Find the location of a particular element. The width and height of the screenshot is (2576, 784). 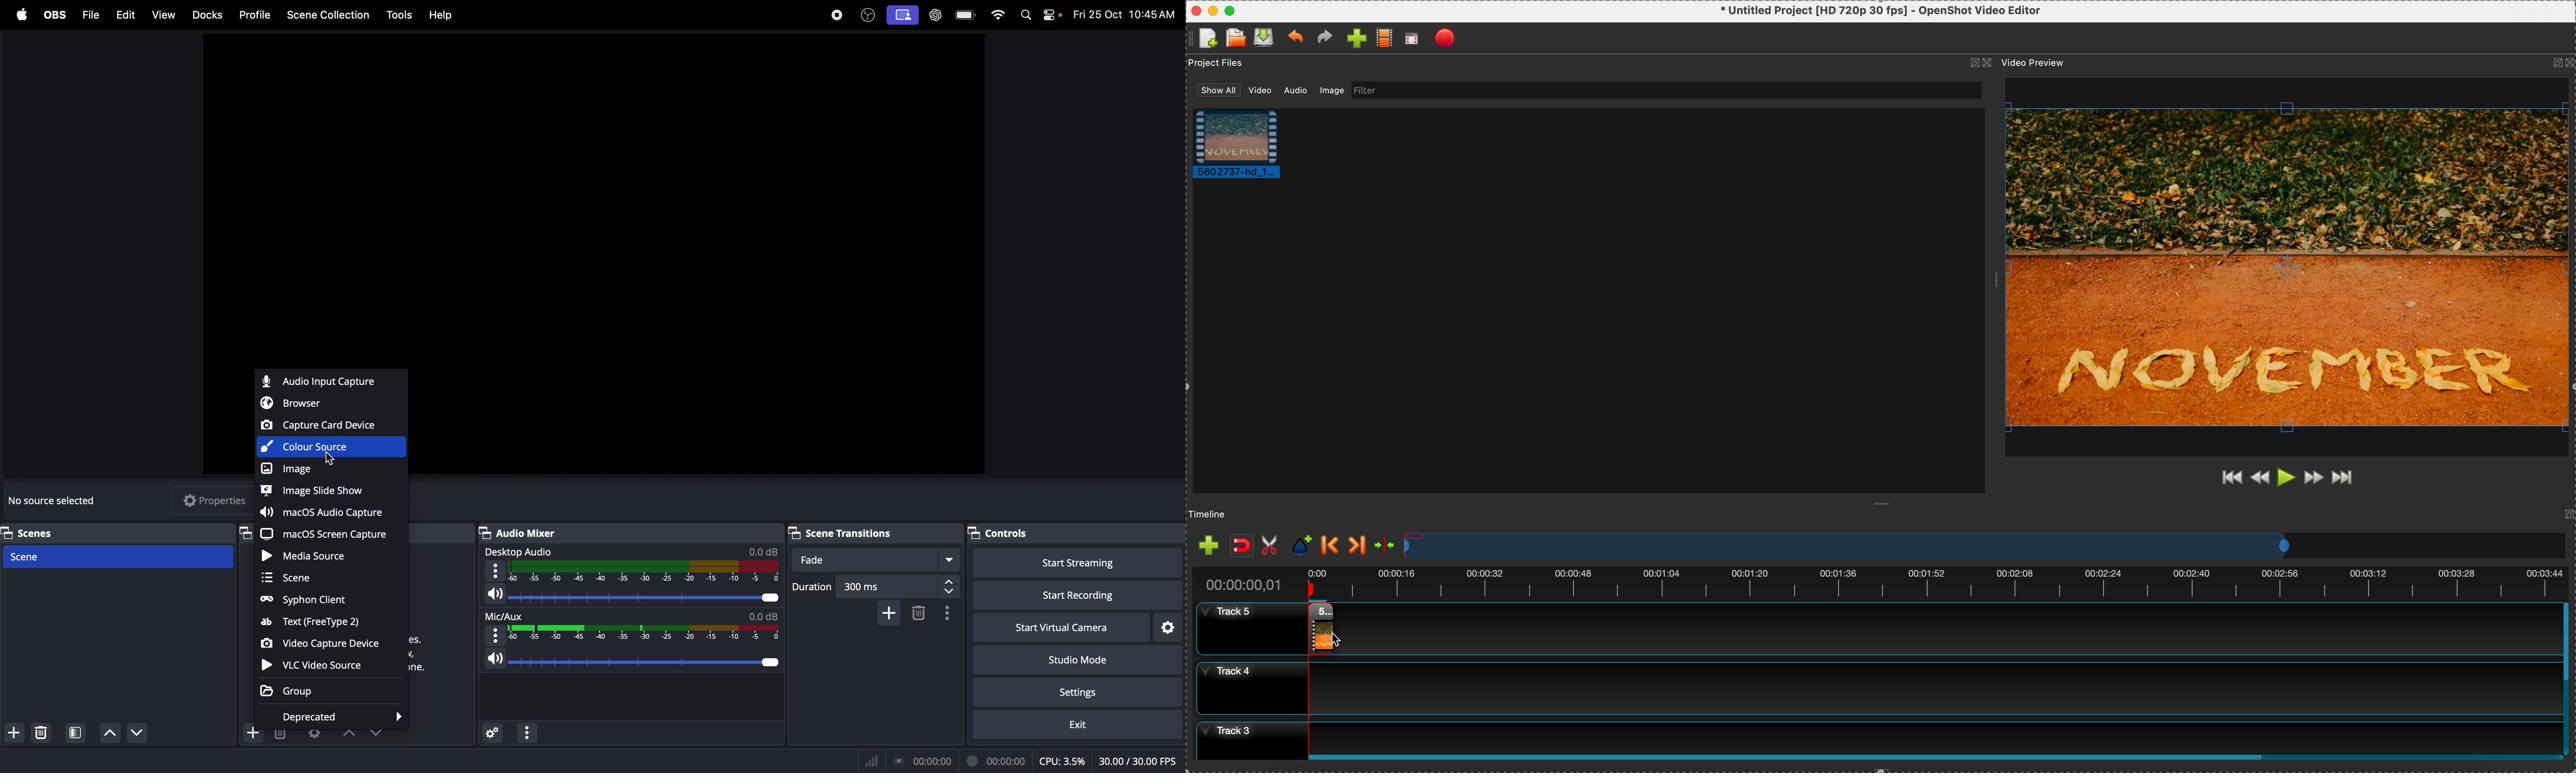

drop down is located at coordinates (380, 734).